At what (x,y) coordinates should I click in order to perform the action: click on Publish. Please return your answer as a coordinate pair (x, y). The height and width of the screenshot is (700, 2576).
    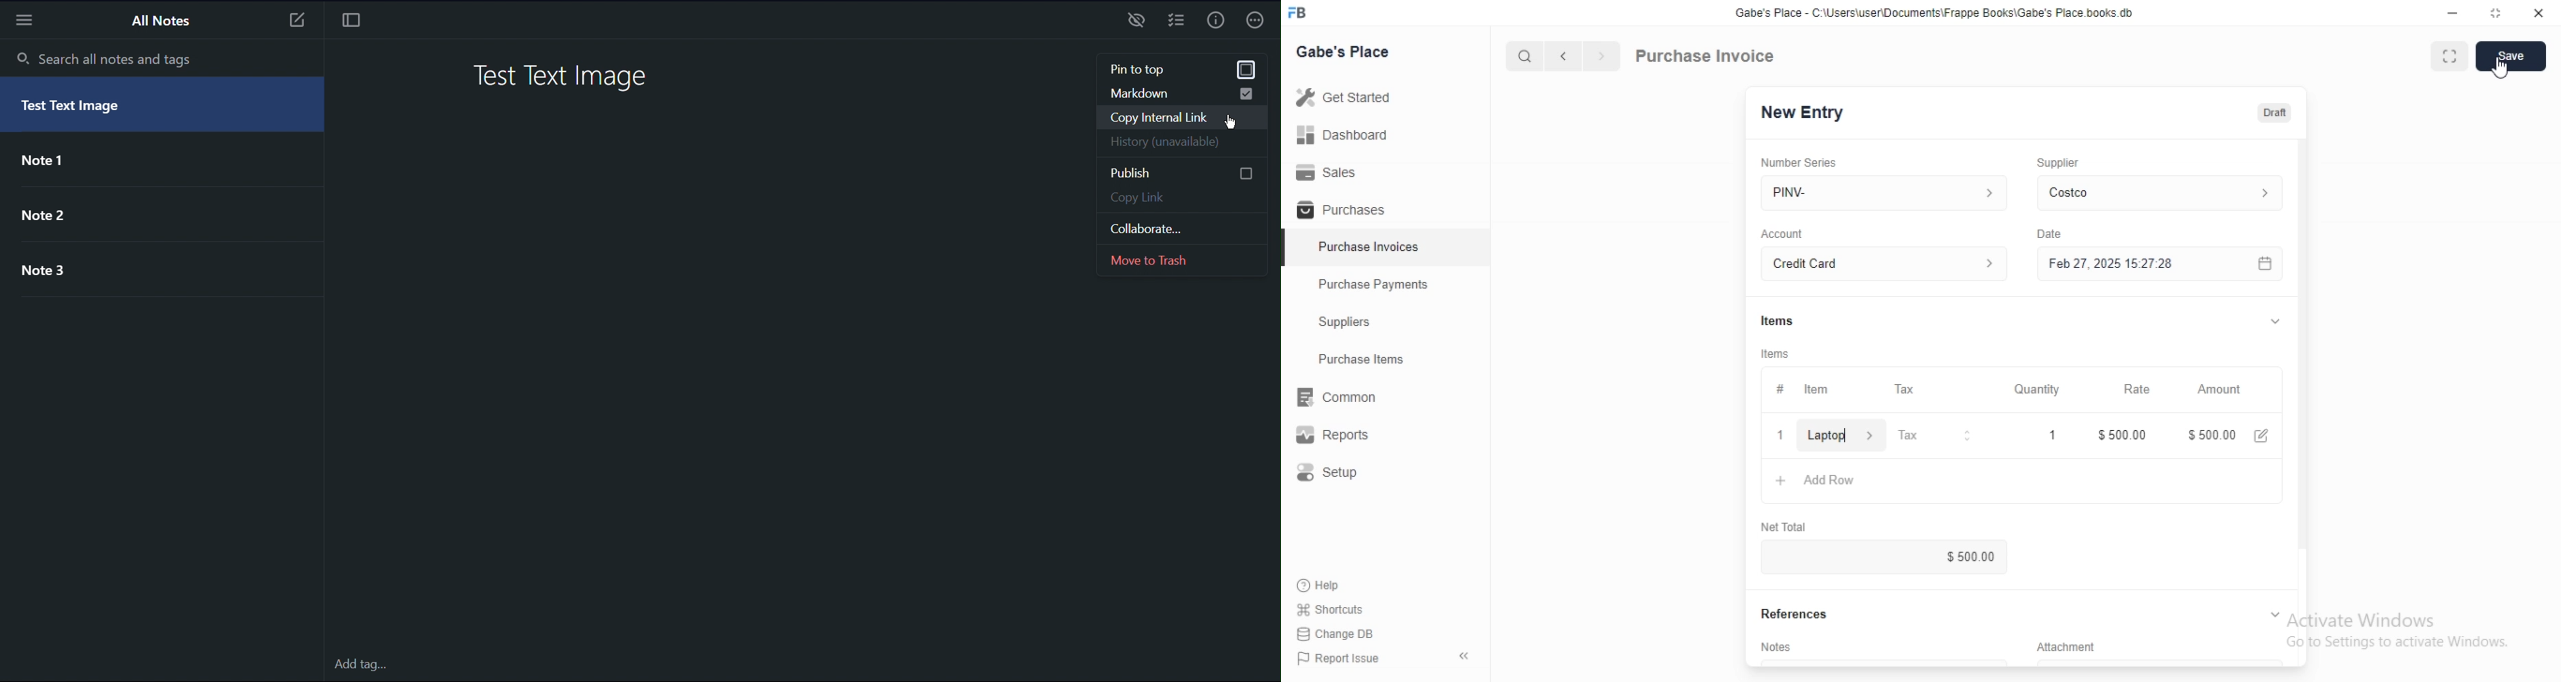
    Looking at the image, I should click on (1178, 171).